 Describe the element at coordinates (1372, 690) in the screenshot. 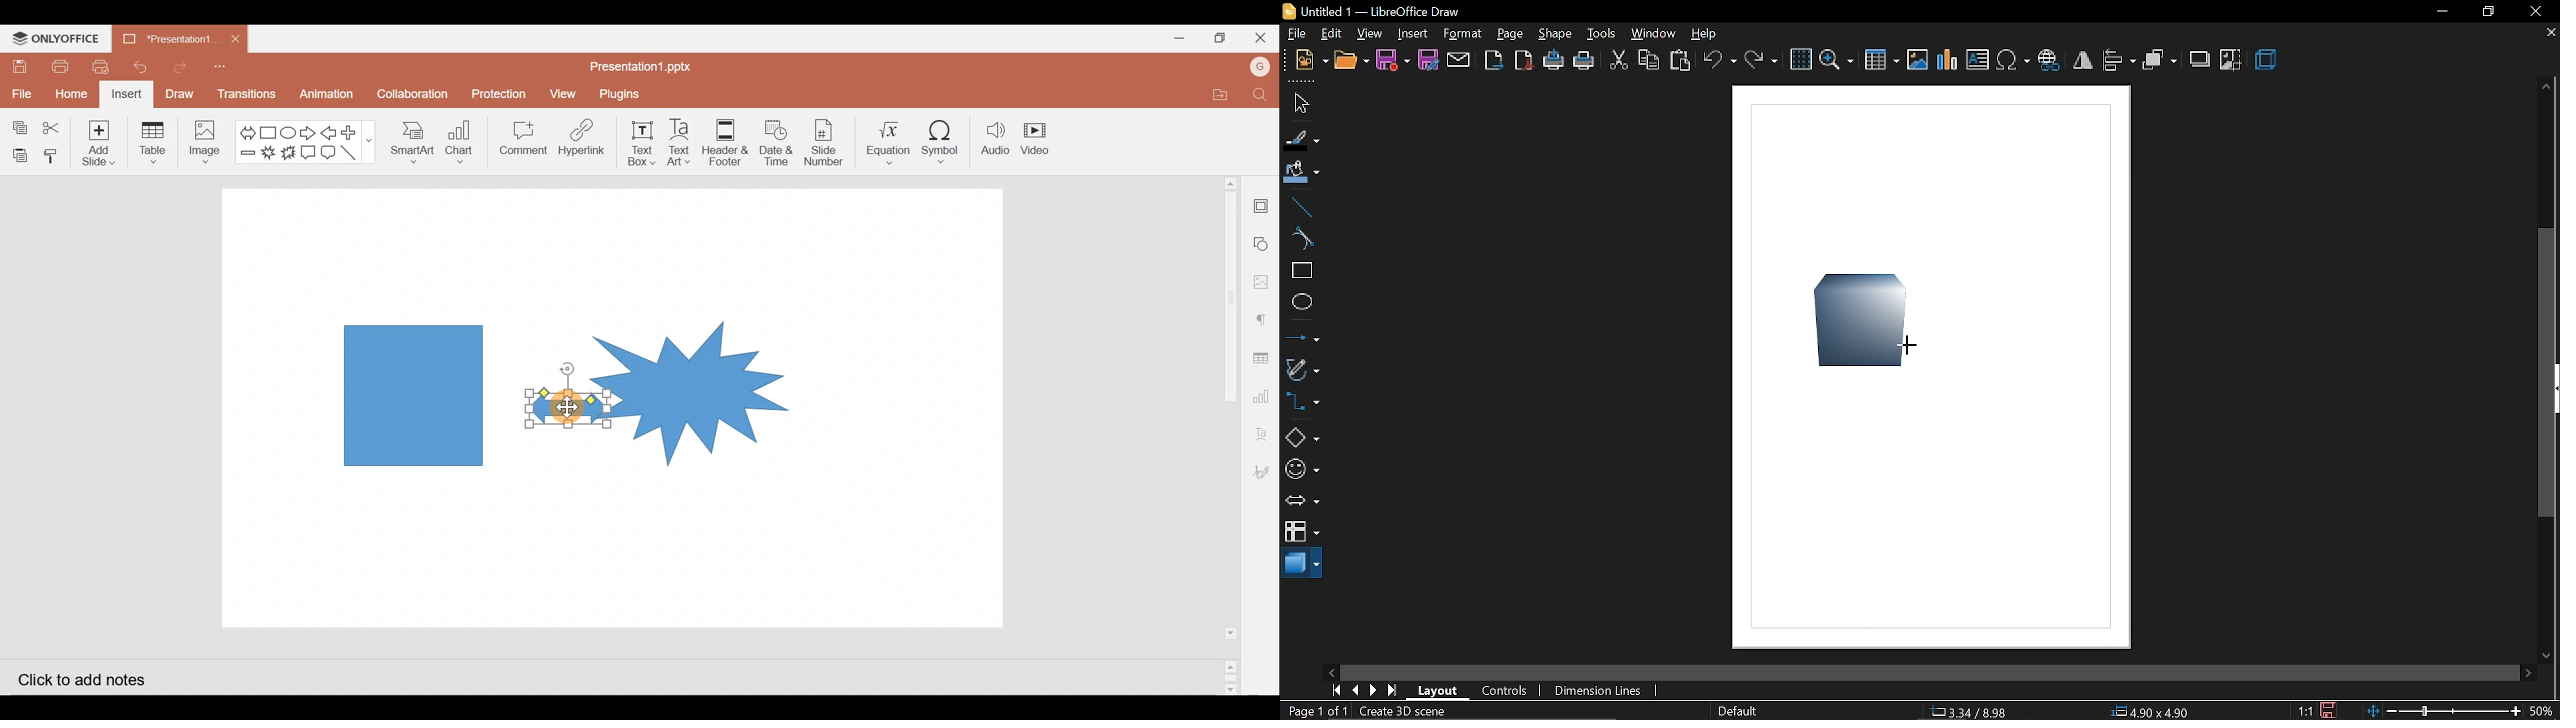

I see `next page` at that location.